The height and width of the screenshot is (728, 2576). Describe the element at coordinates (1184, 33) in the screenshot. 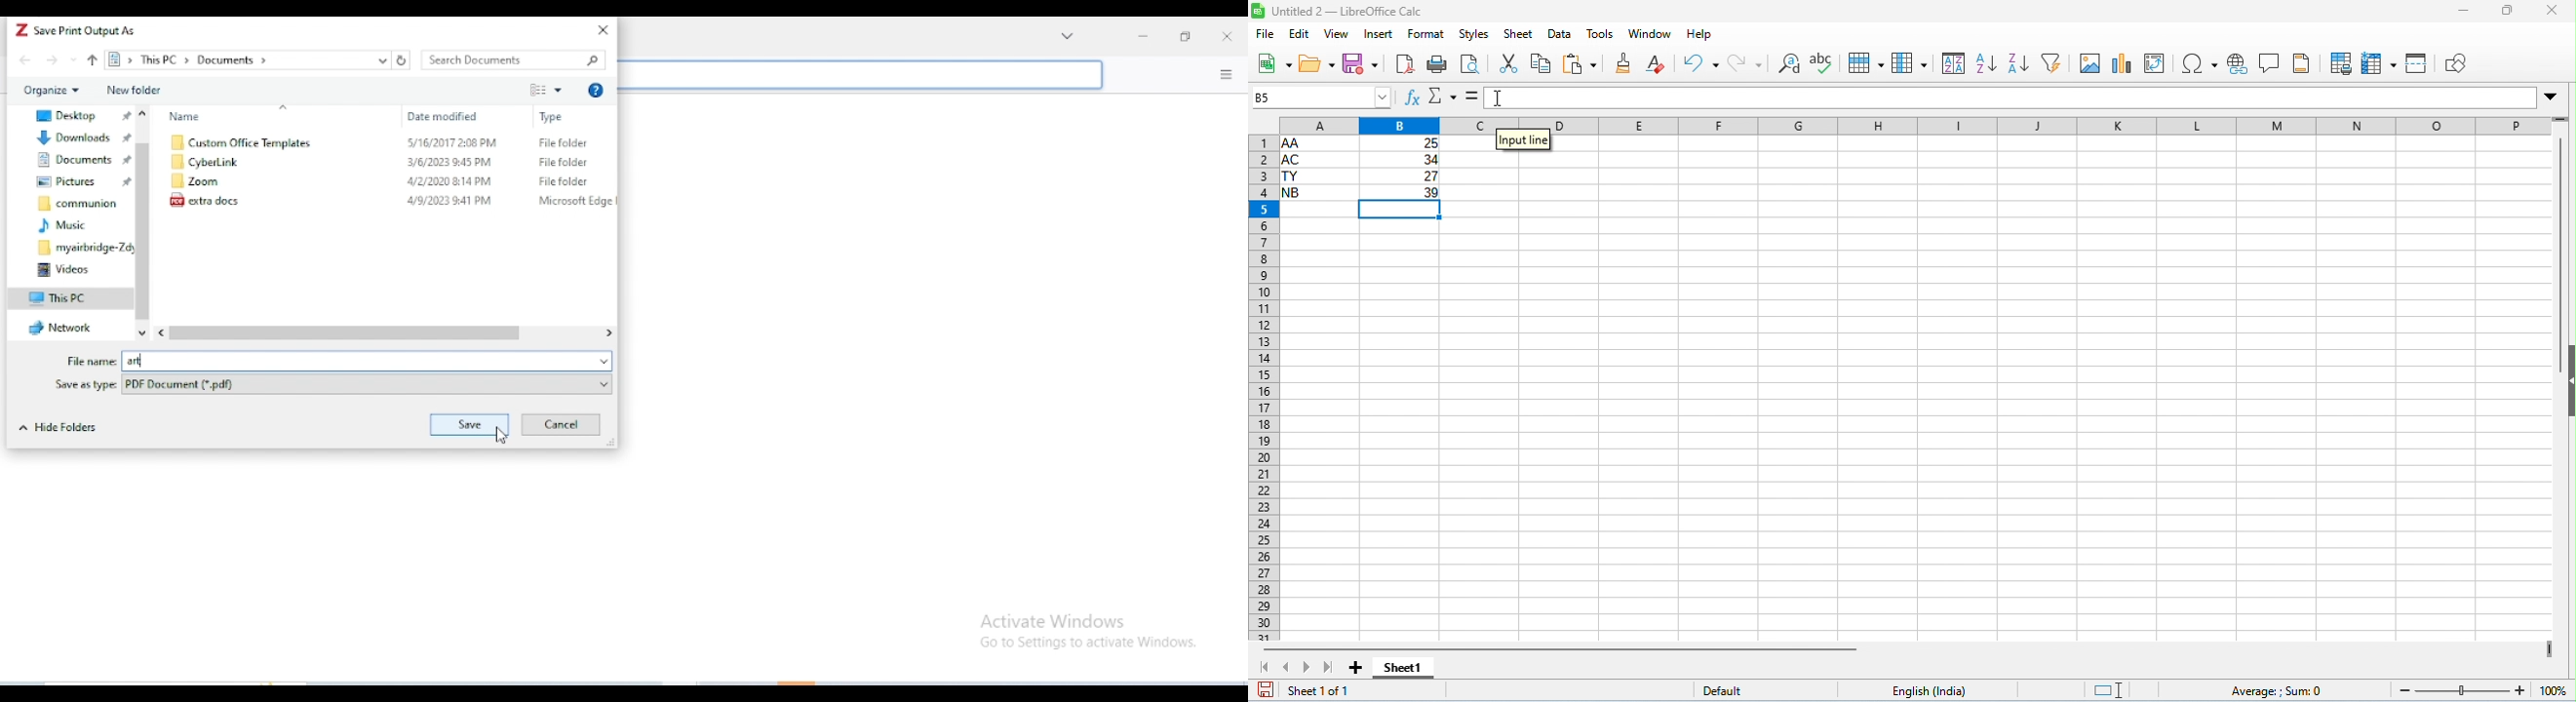

I see `maximize` at that location.